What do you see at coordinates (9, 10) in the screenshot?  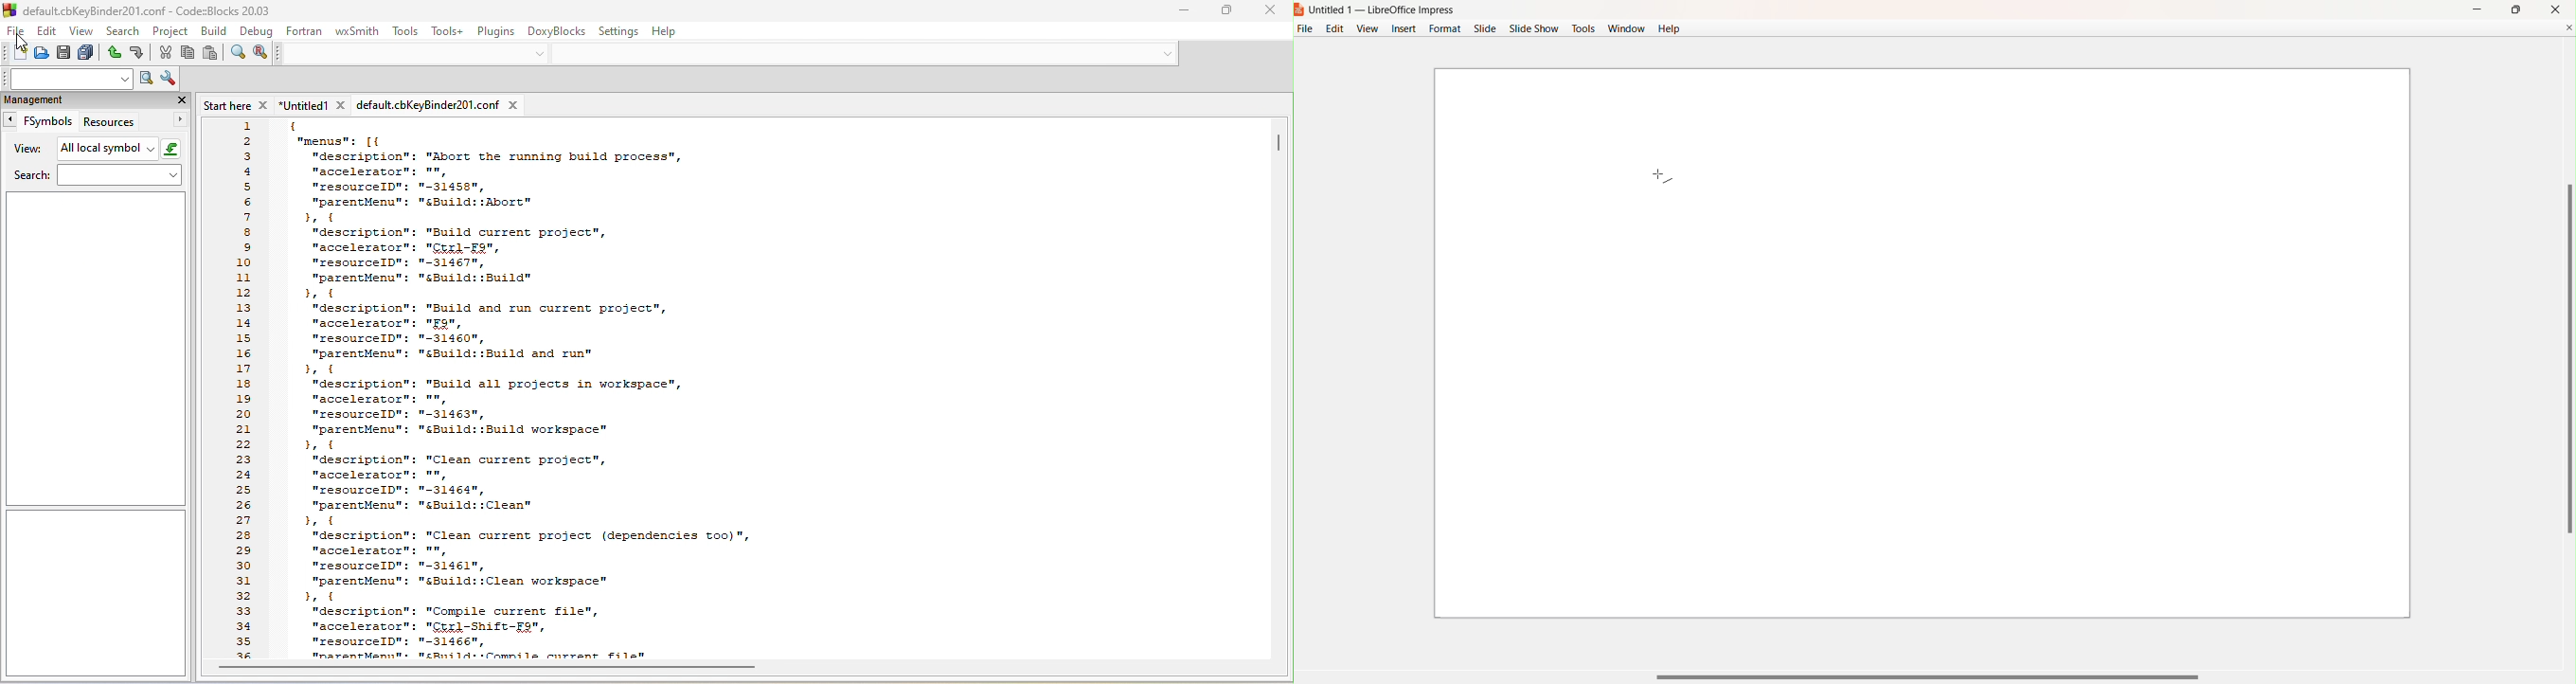 I see `logo` at bounding box center [9, 10].